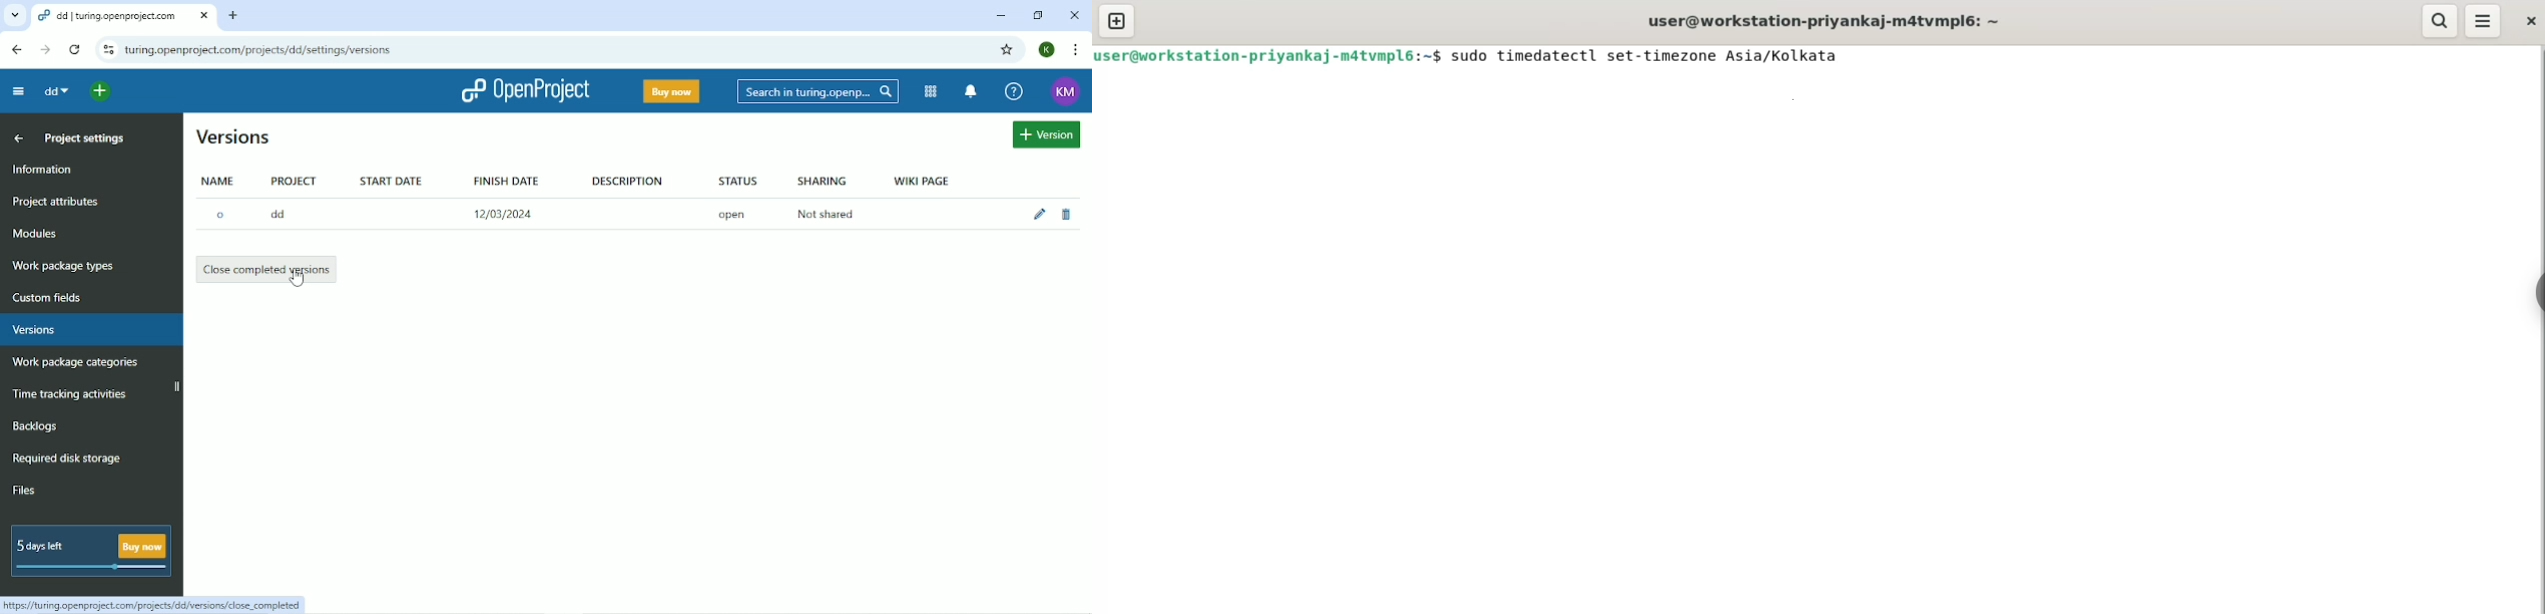  Describe the element at coordinates (738, 182) in the screenshot. I see `Status` at that location.